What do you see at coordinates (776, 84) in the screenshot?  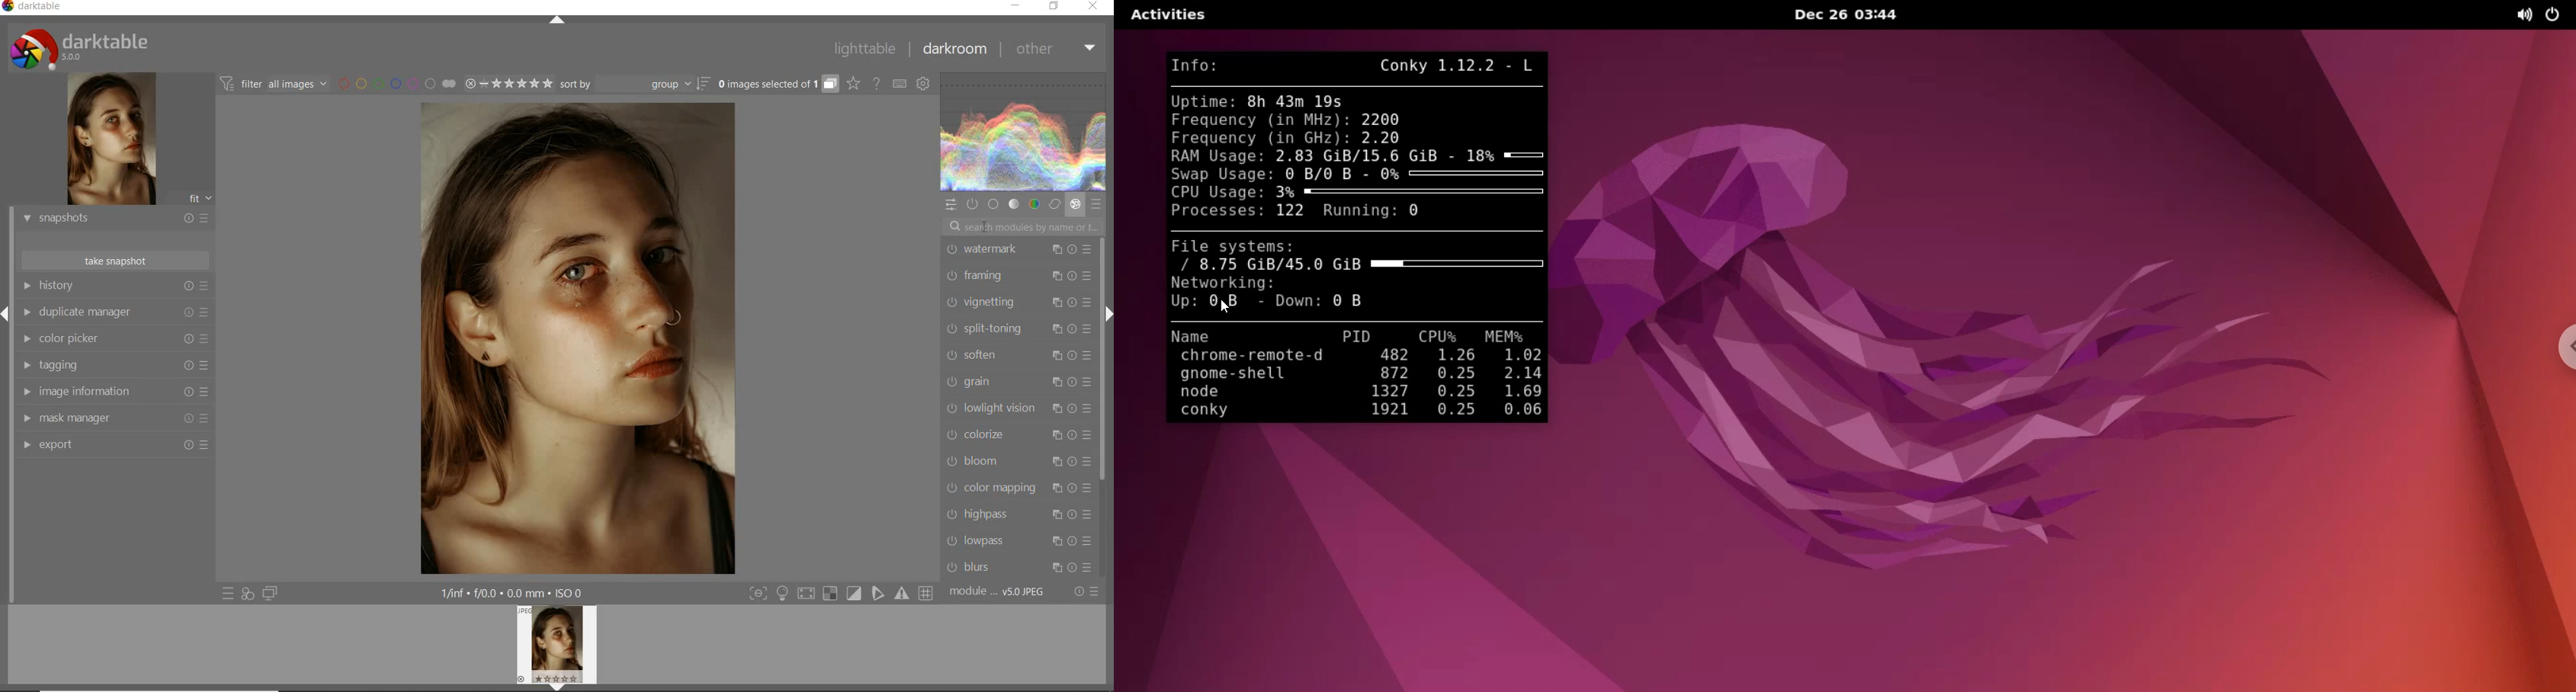 I see `expand grouped images` at bounding box center [776, 84].